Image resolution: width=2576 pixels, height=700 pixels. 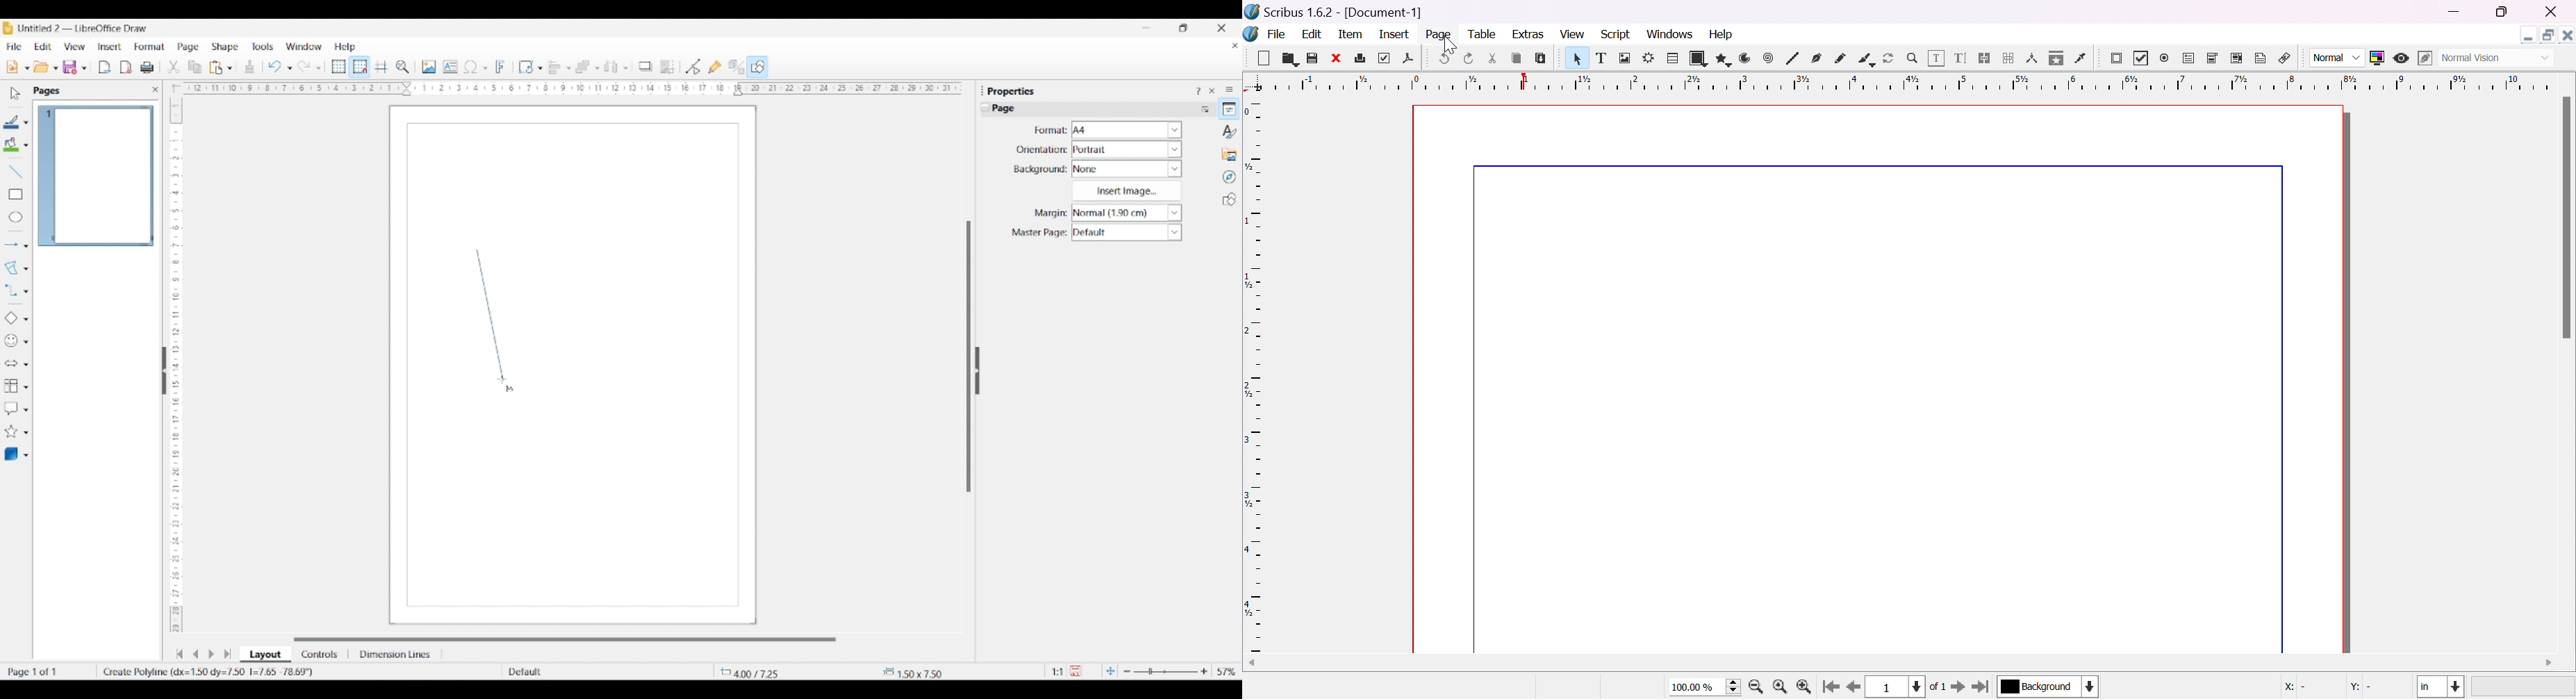 I want to click on Selected block arrow, so click(x=10, y=364).